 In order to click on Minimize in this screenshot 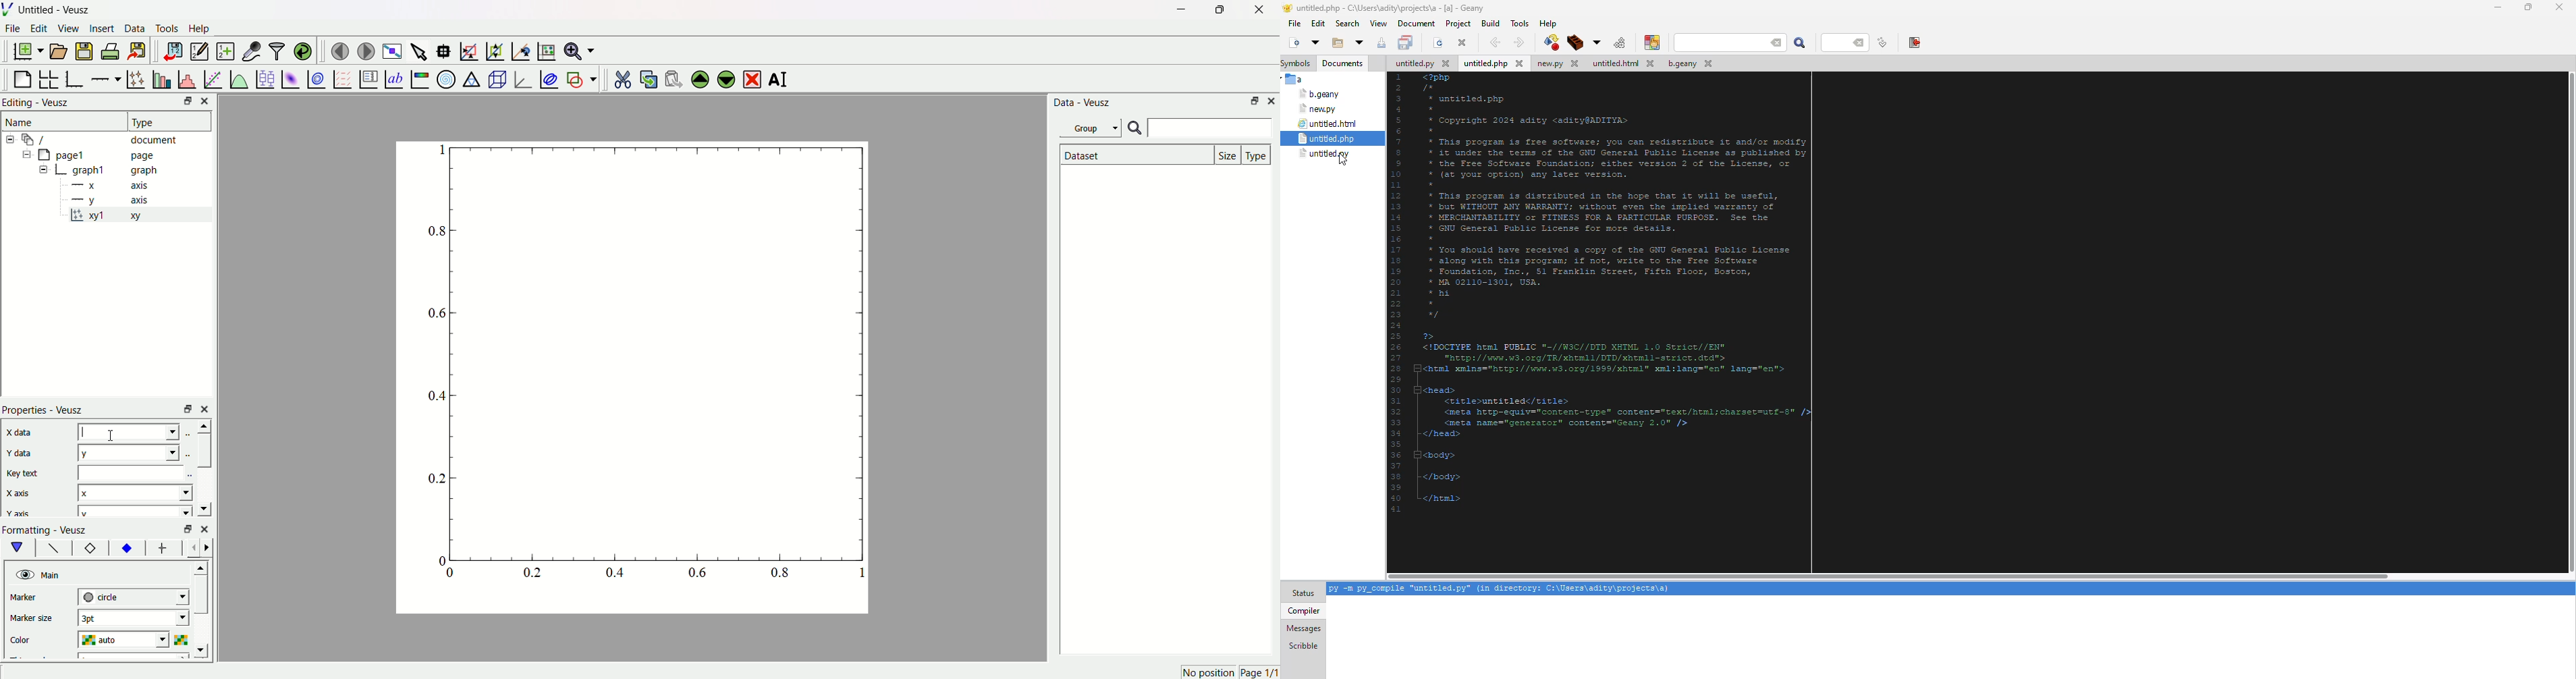, I will do `click(183, 102)`.